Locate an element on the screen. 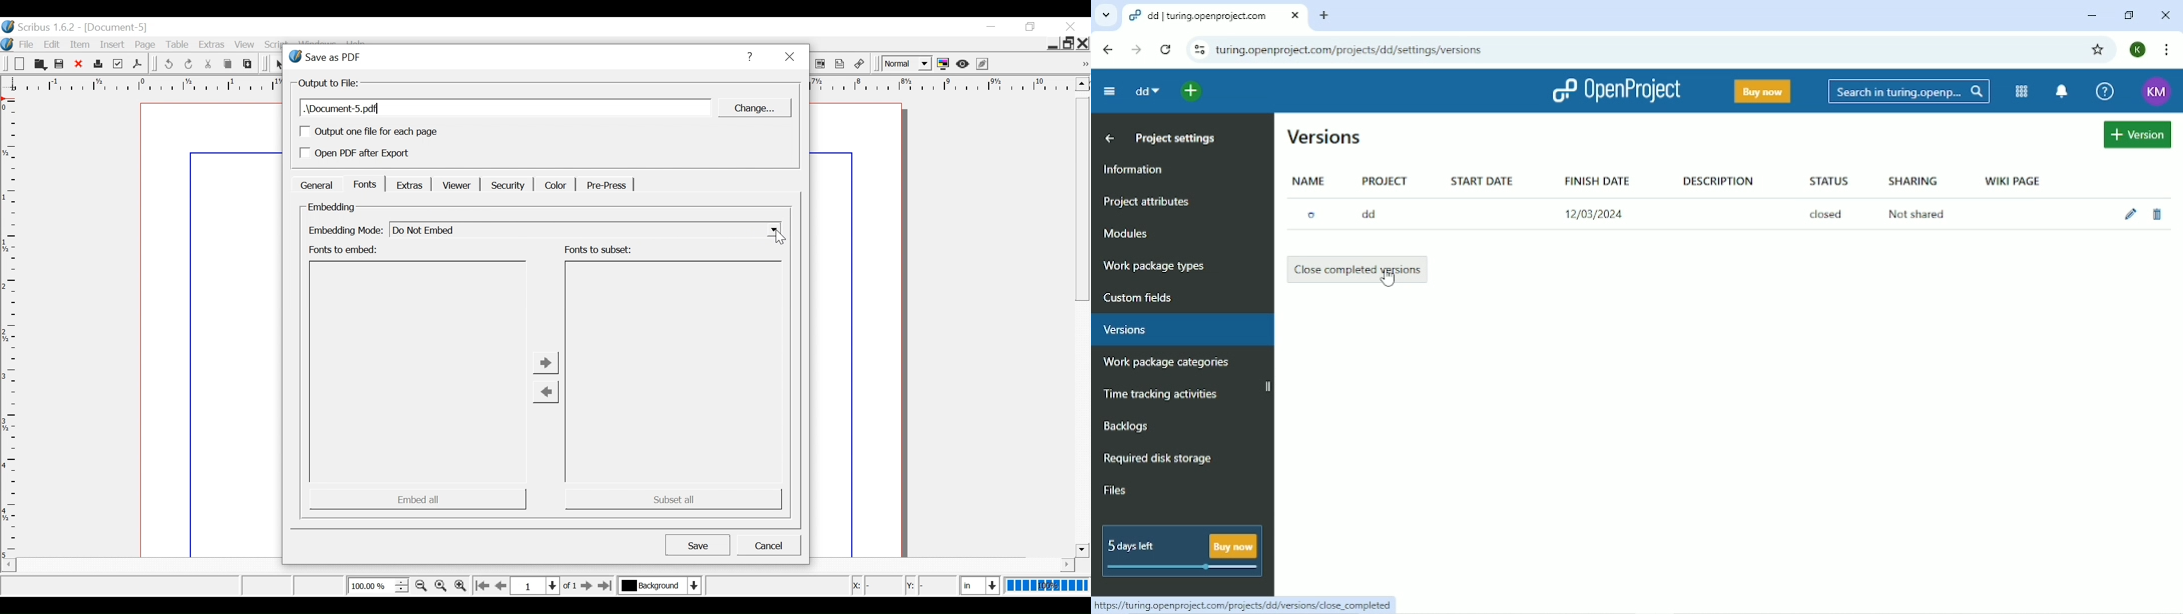 The height and width of the screenshot is (616, 2184). Minimize is located at coordinates (2092, 16).